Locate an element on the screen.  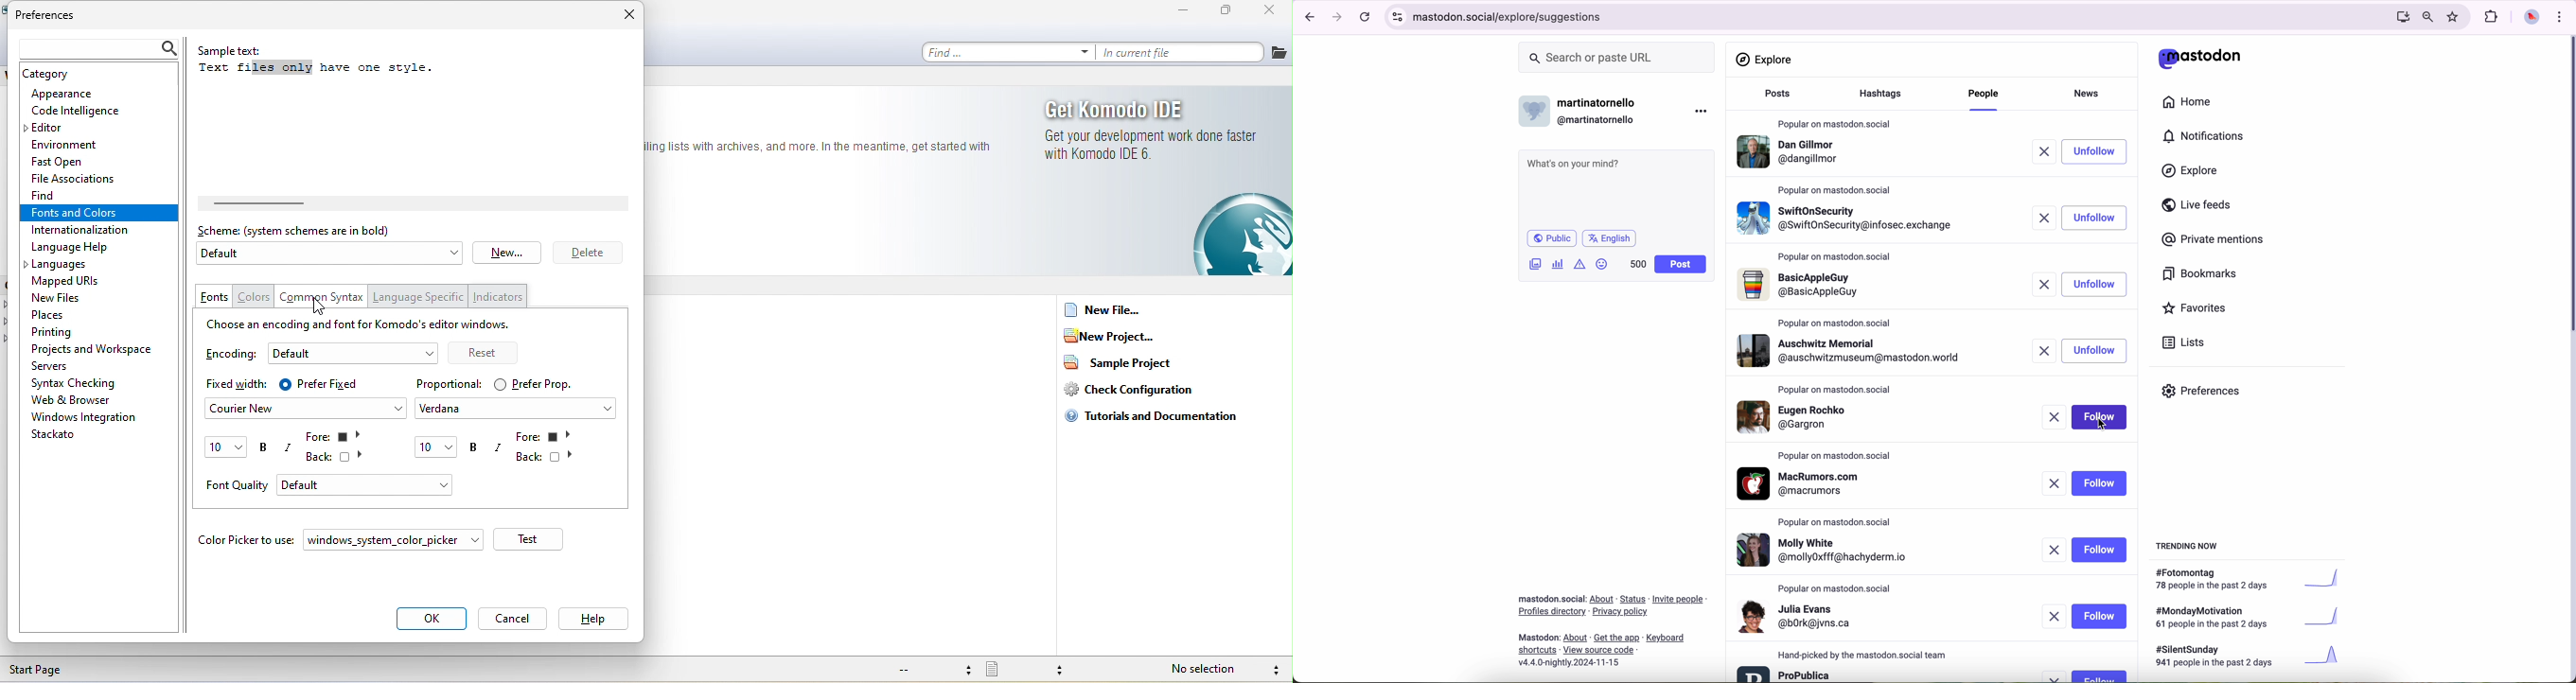
lists is located at coordinates (2180, 343).